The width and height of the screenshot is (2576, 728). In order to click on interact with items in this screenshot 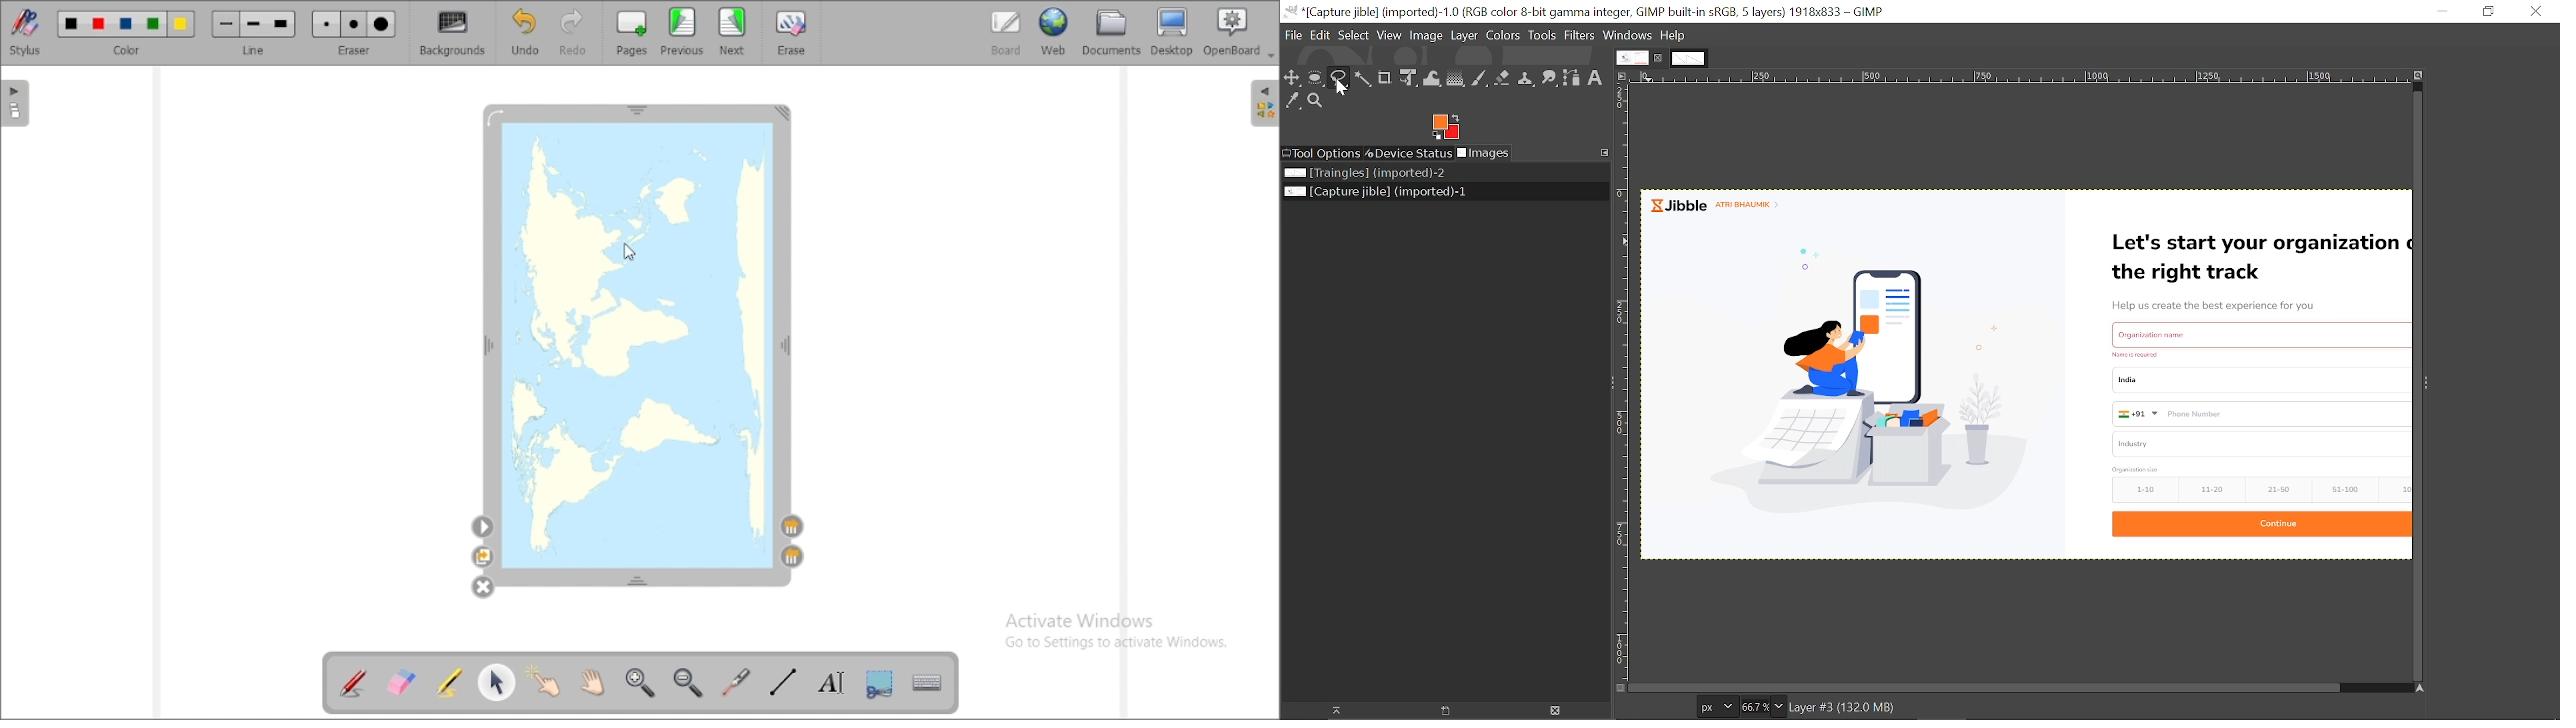, I will do `click(543, 680)`.